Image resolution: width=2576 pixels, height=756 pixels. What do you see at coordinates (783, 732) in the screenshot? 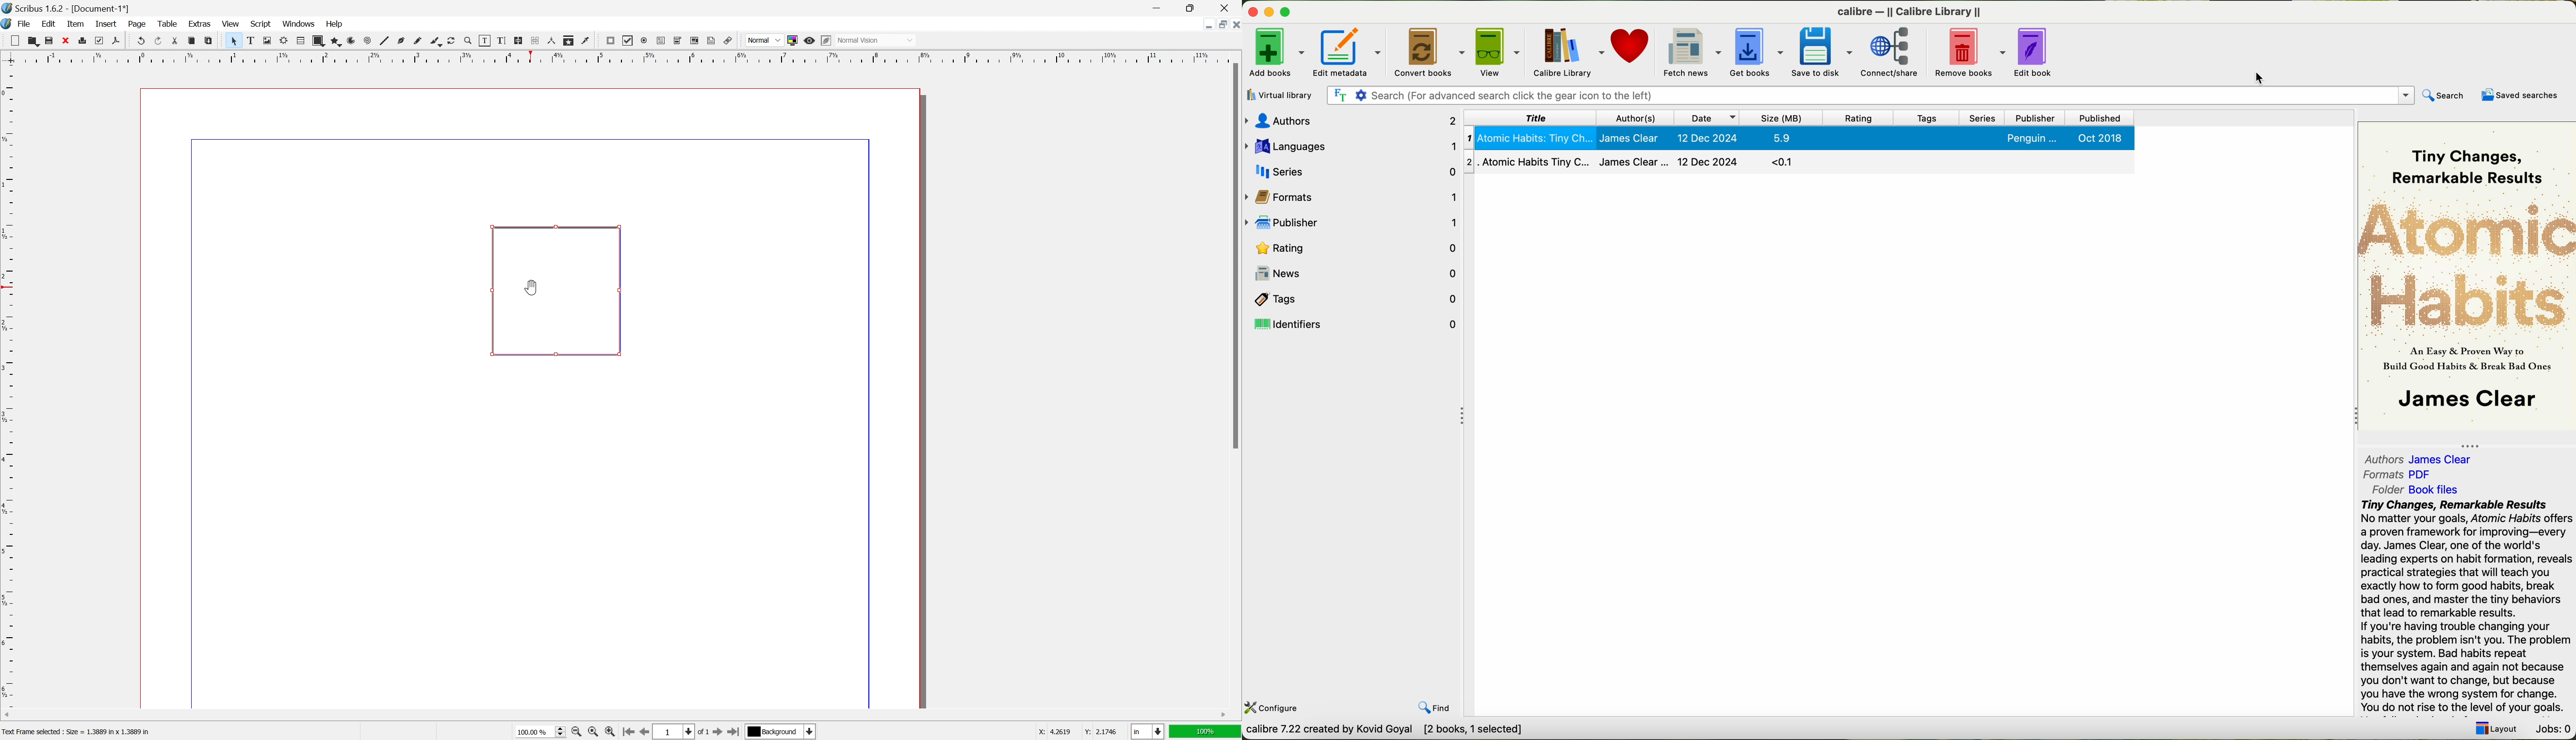
I see `select current layer` at bounding box center [783, 732].